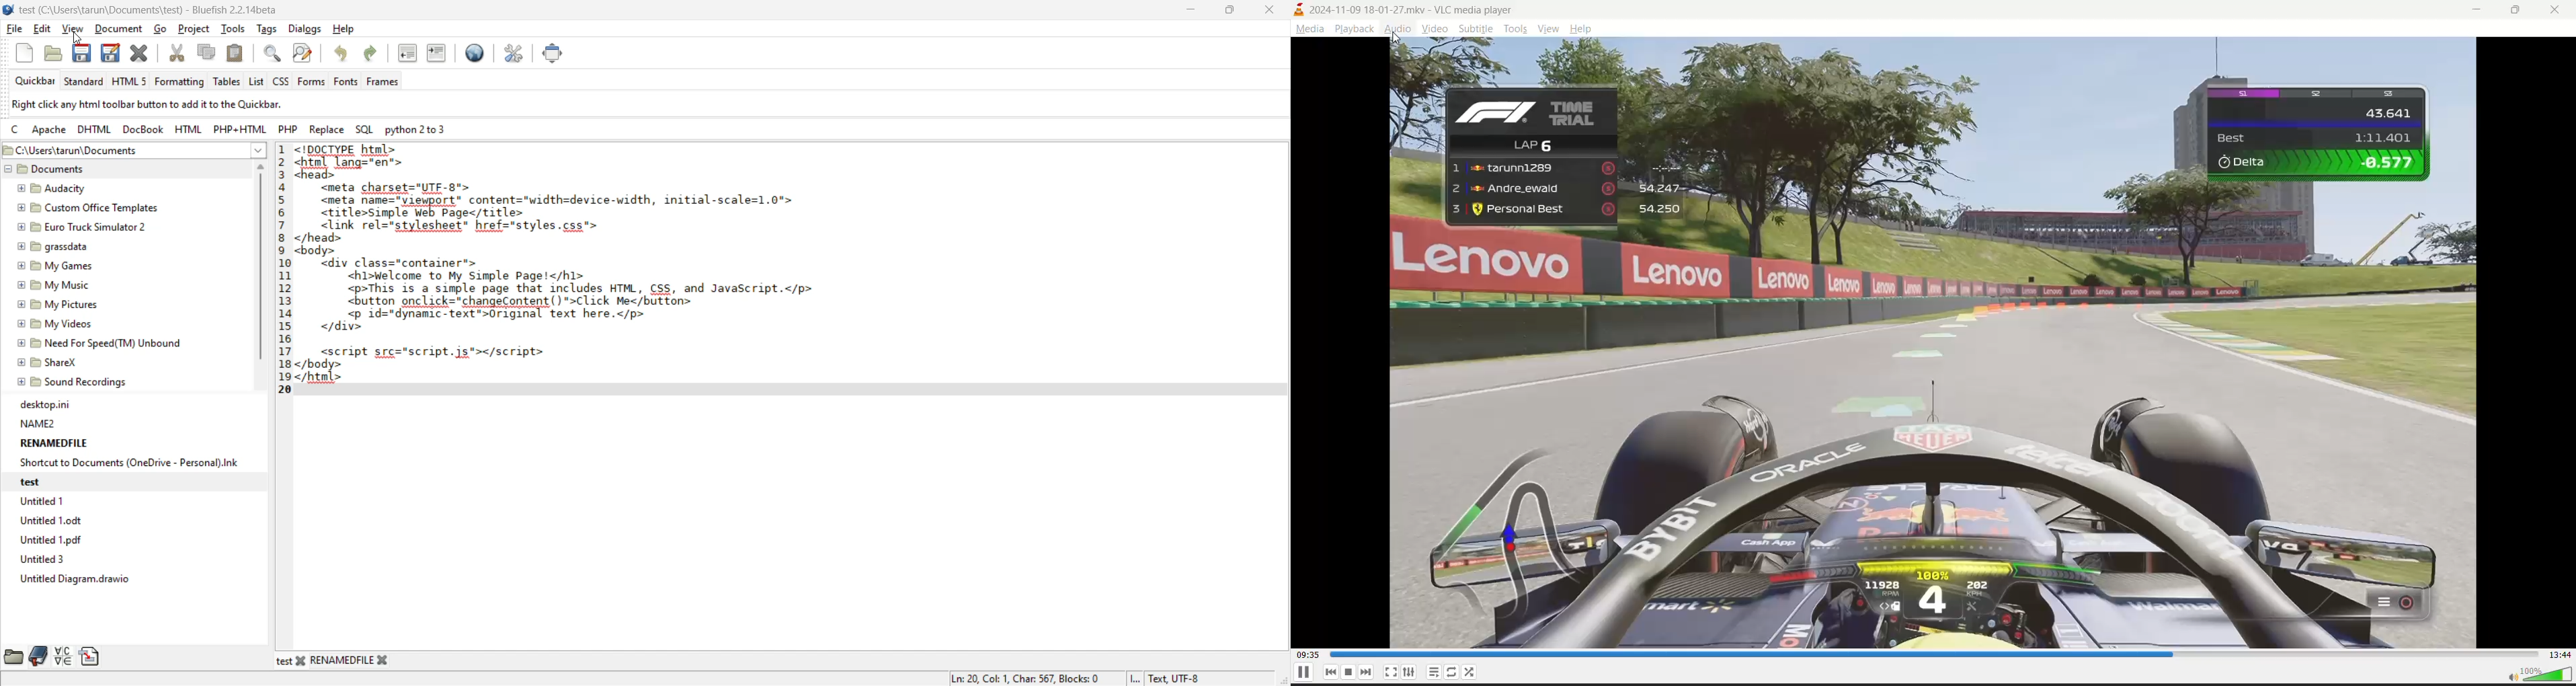  Describe the element at coordinates (1432, 671) in the screenshot. I see `playlist` at that location.